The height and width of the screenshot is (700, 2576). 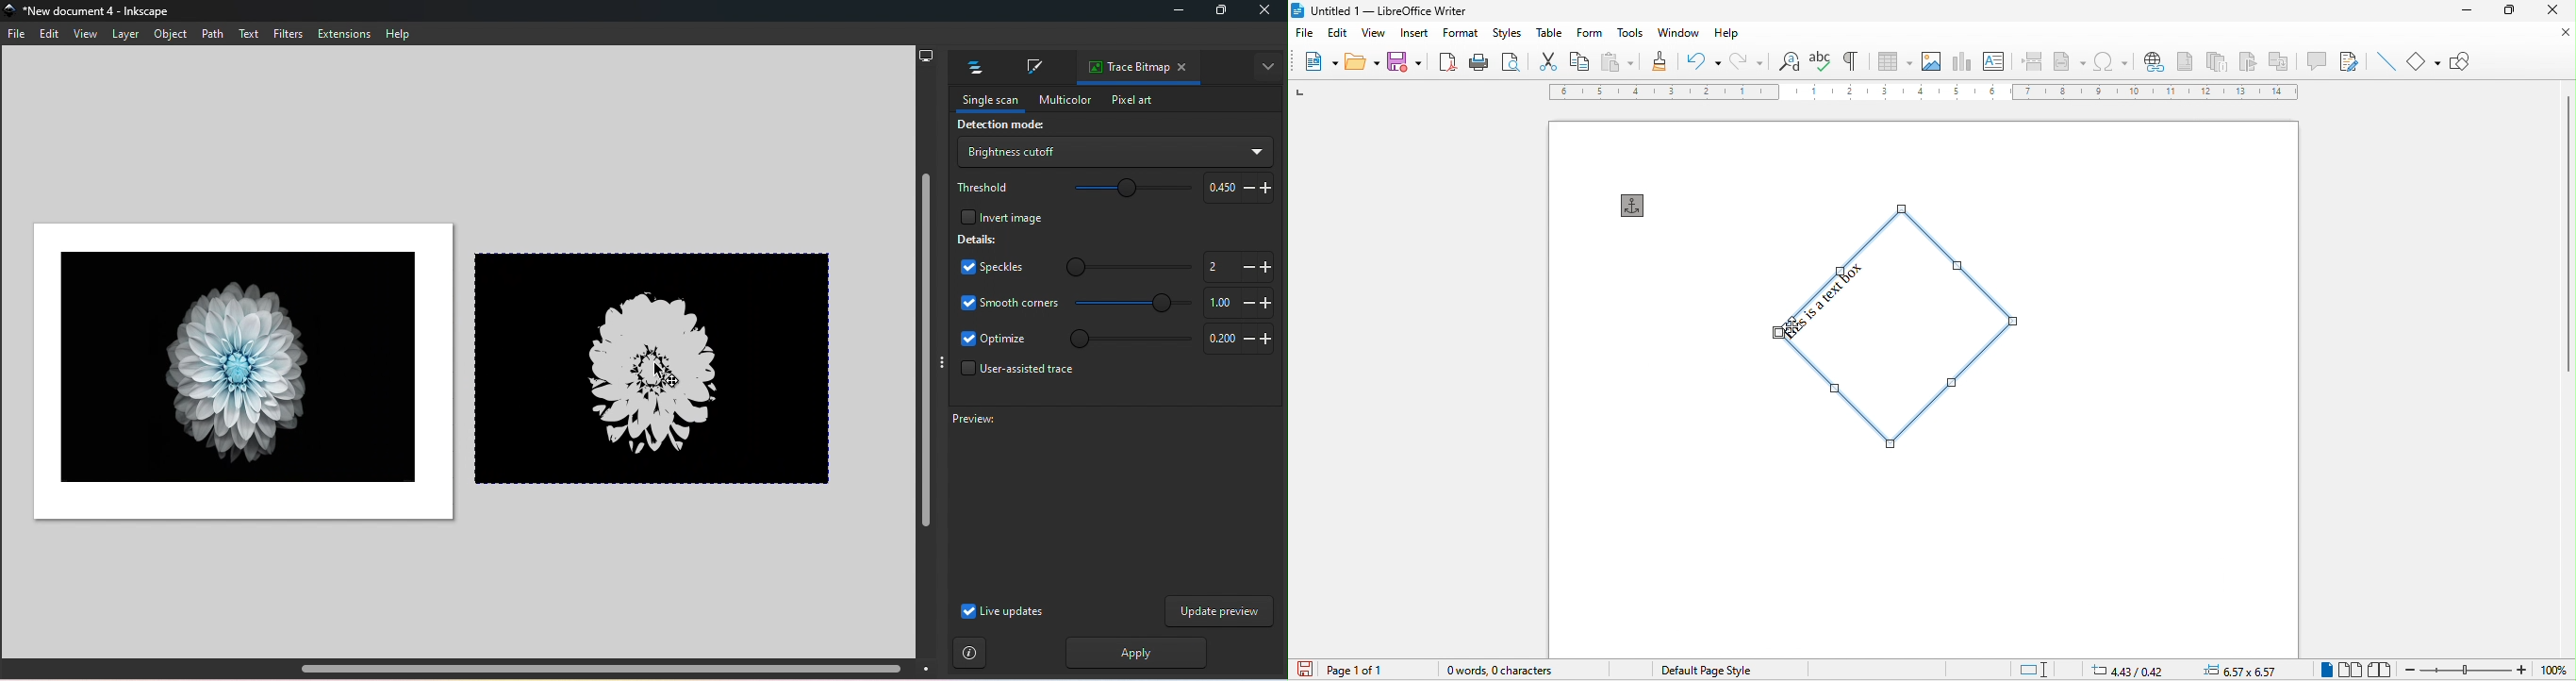 I want to click on click to save the document, so click(x=1303, y=670).